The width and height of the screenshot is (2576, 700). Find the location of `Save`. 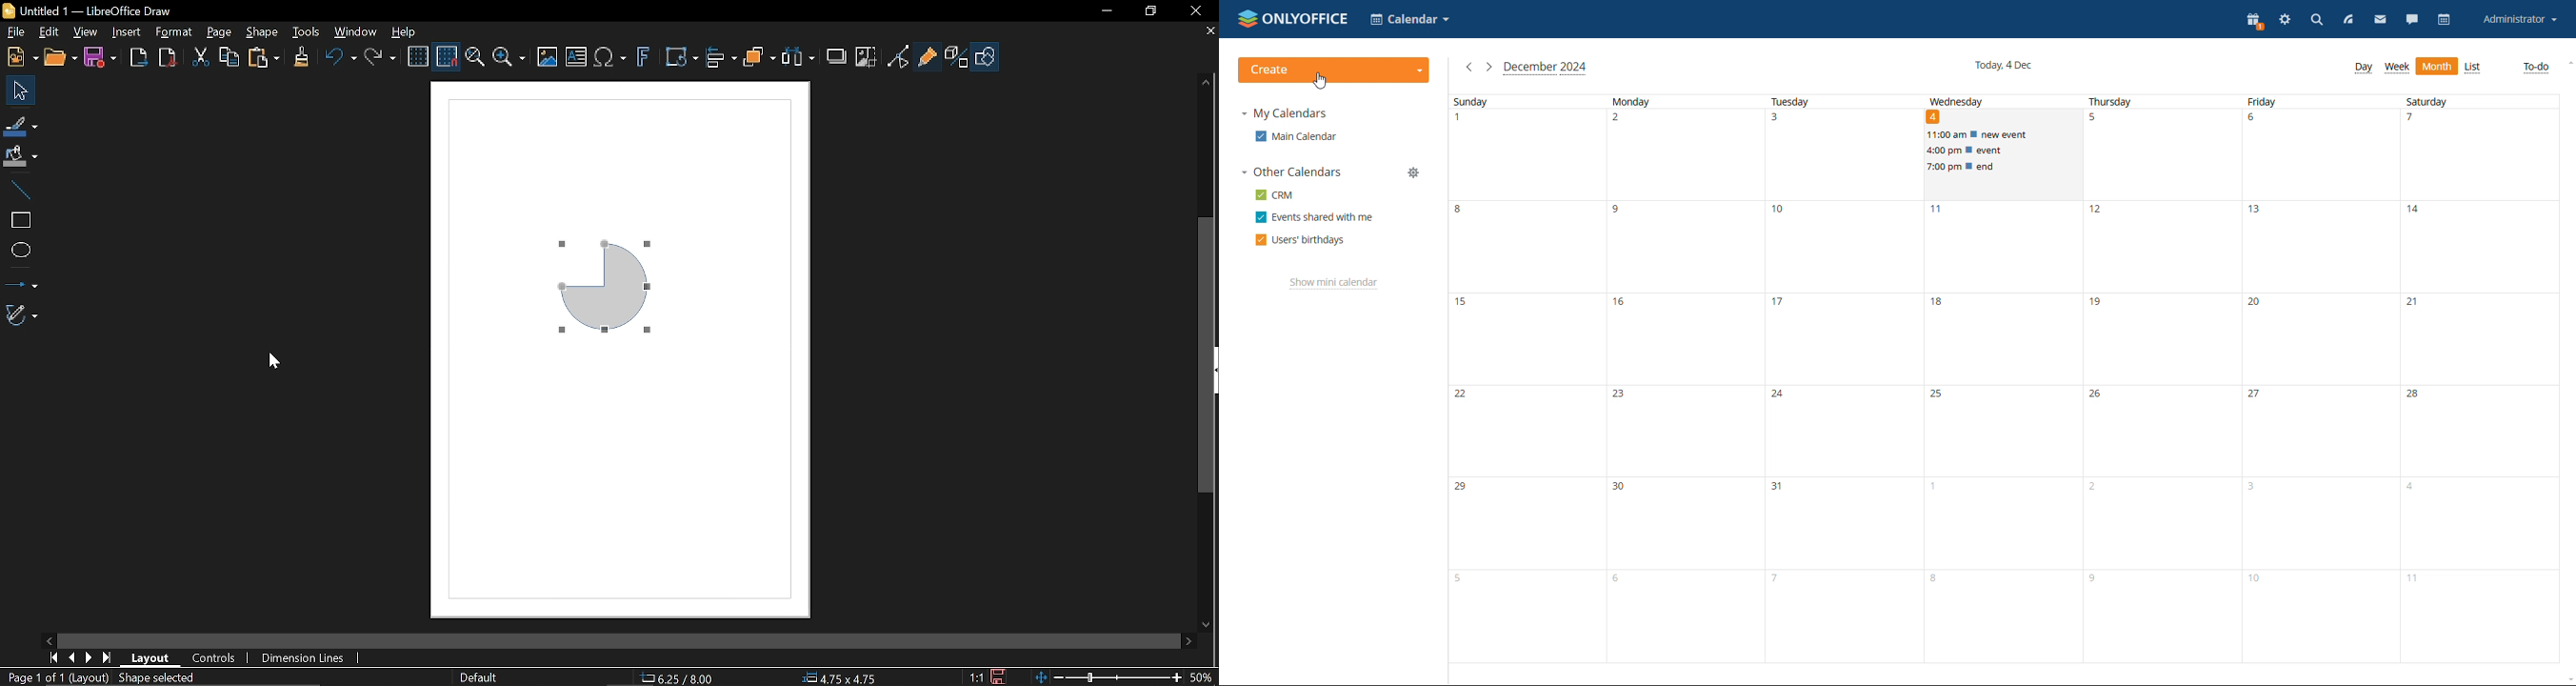

Save is located at coordinates (104, 57).